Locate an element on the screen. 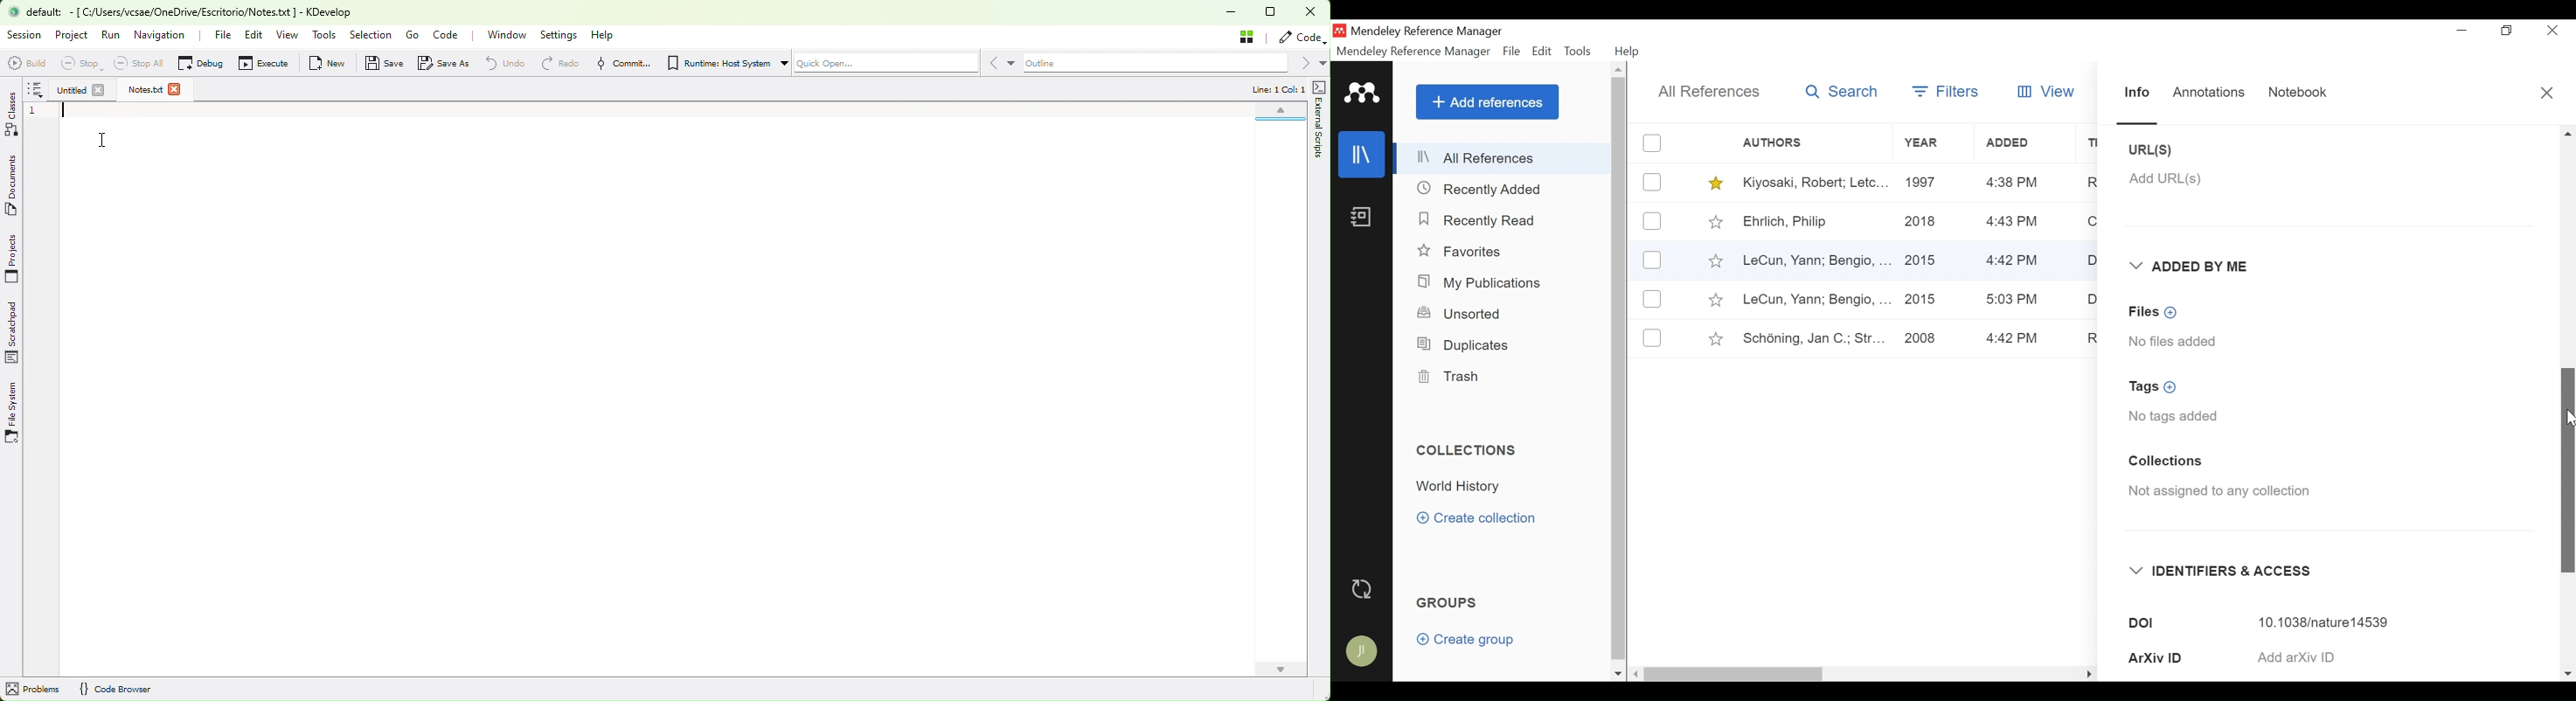 This screenshot has height=728, width=2576. View is located at coordinates (2044, 91).